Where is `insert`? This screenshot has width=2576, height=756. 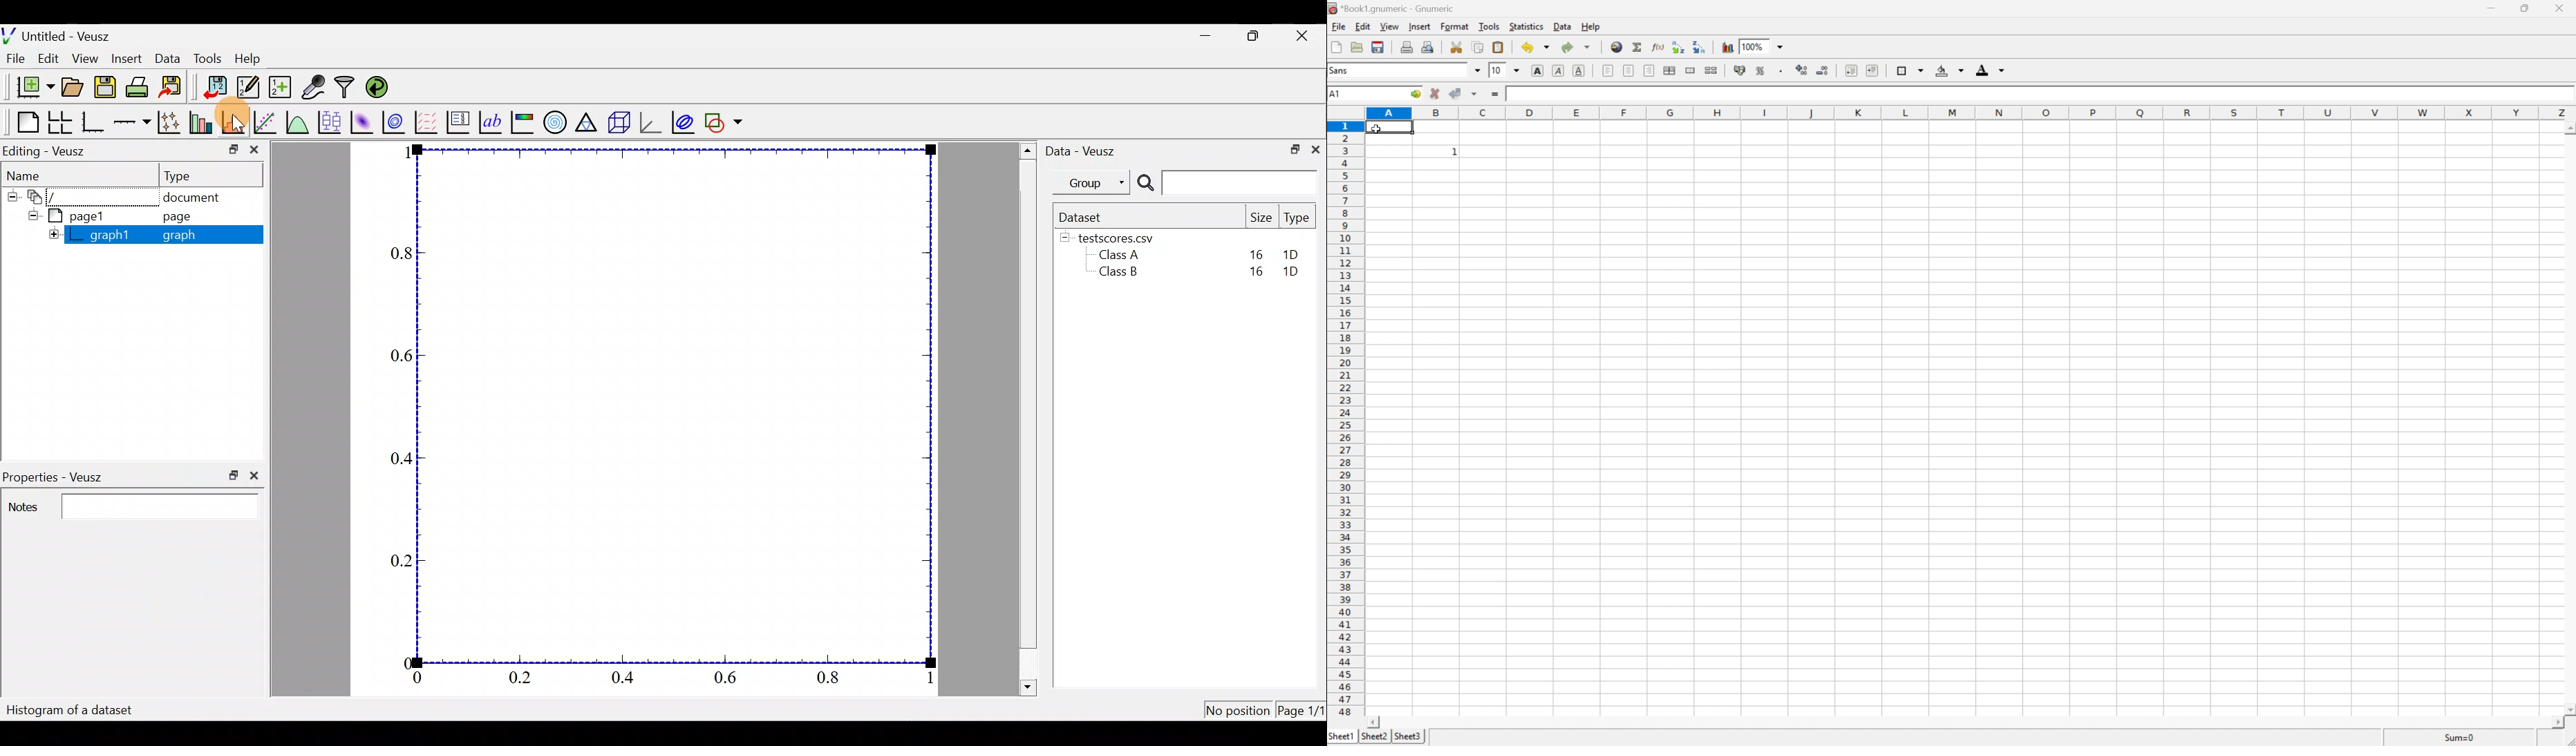 insert is located at coordinates (1420, 27).